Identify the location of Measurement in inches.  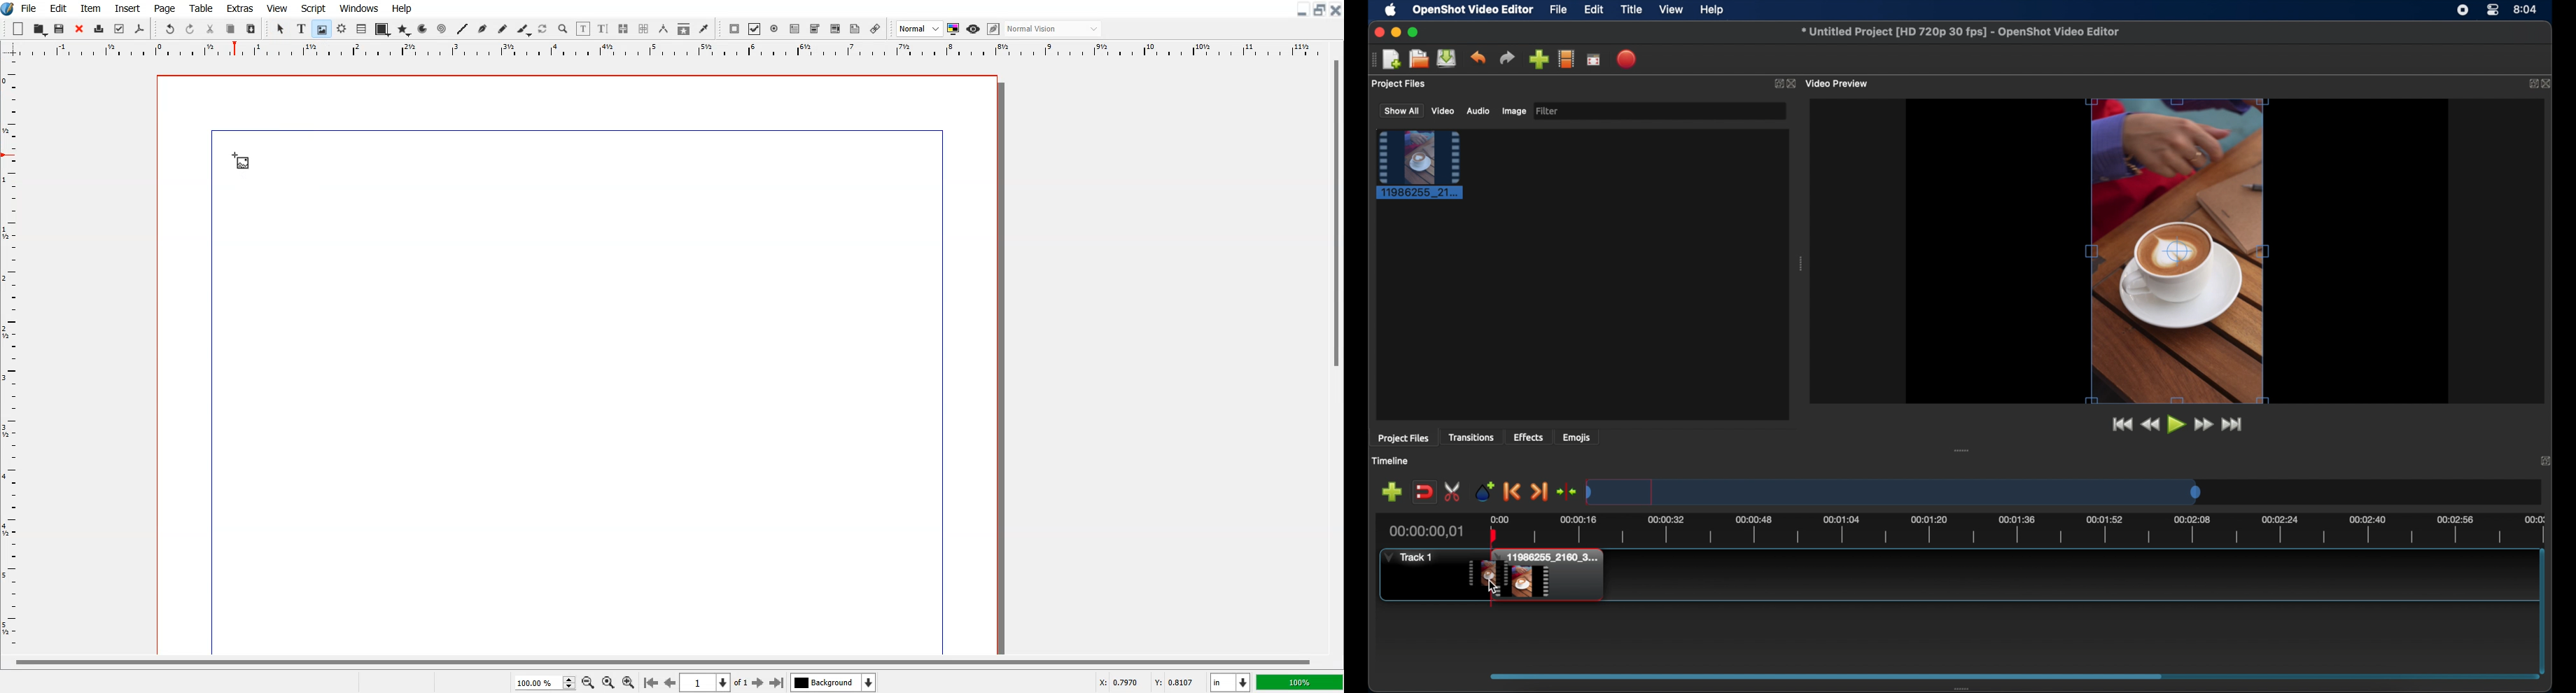
(1231, 682).